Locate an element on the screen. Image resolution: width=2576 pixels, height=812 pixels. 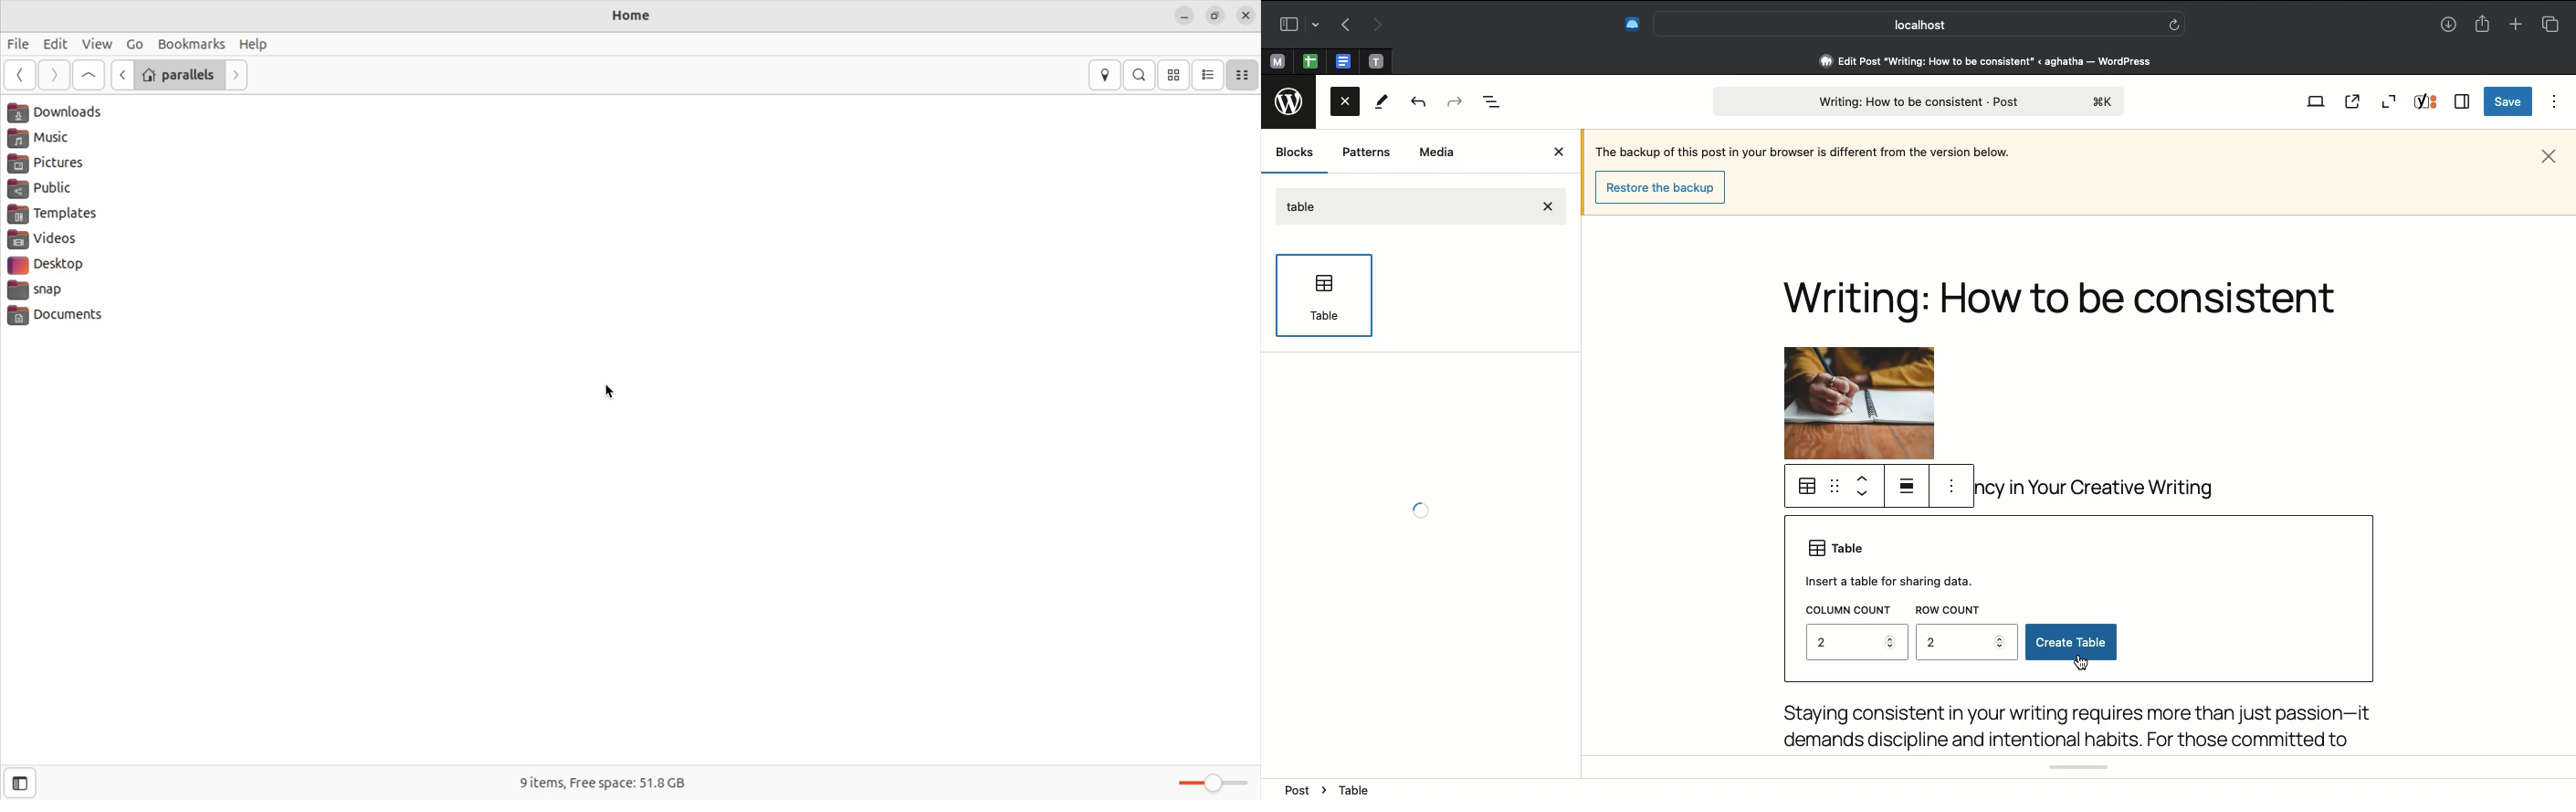
Headline is located at coordinates (2067, 305).